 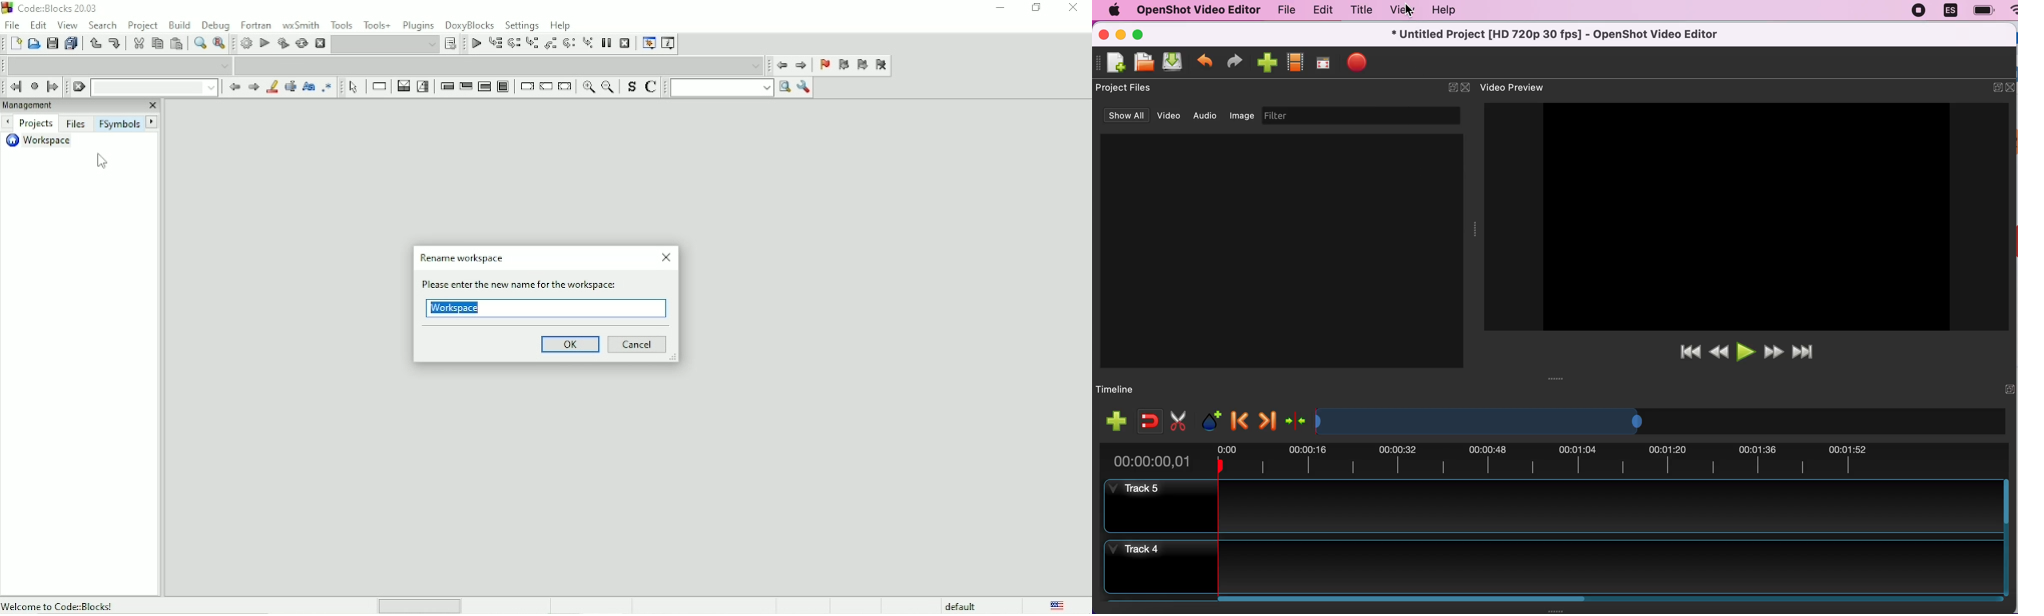 I want to click on Jump forward, so click(x=802, y=67).